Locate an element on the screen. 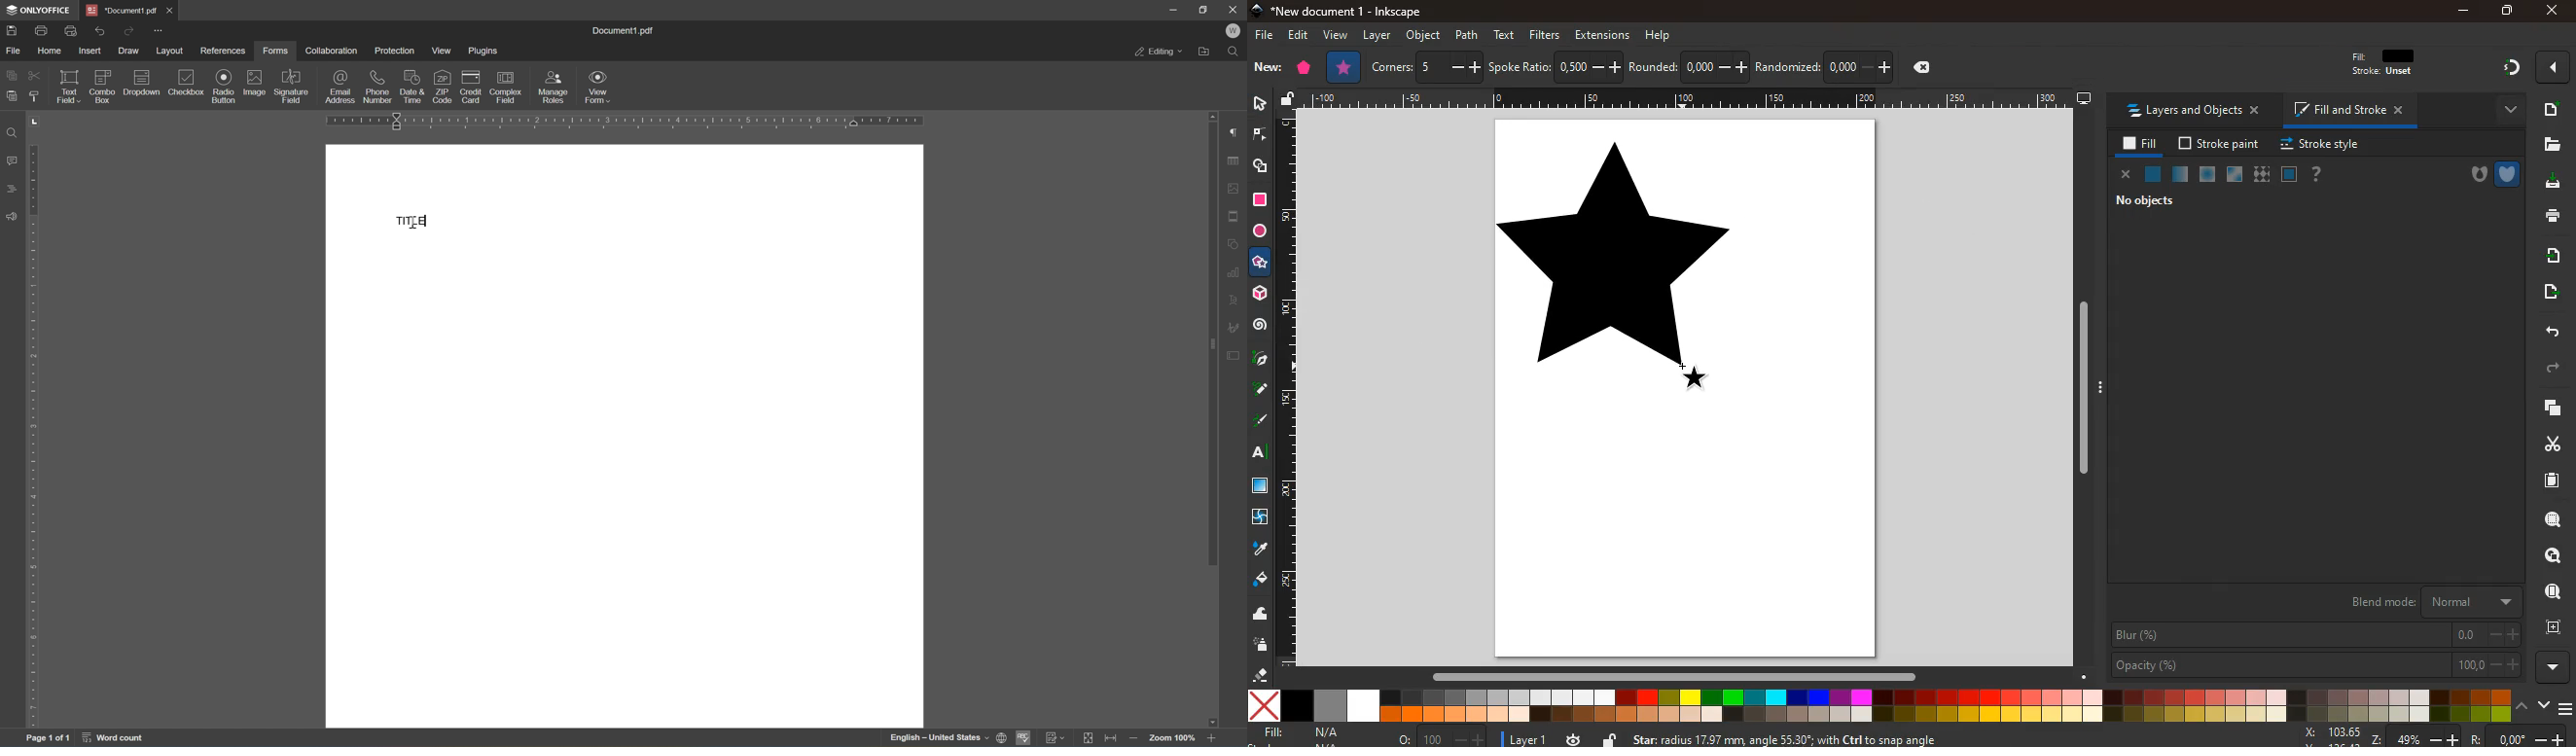 This screenshot has width=2576, height=756. paragraph settings is located at coordinates (1237, 132).